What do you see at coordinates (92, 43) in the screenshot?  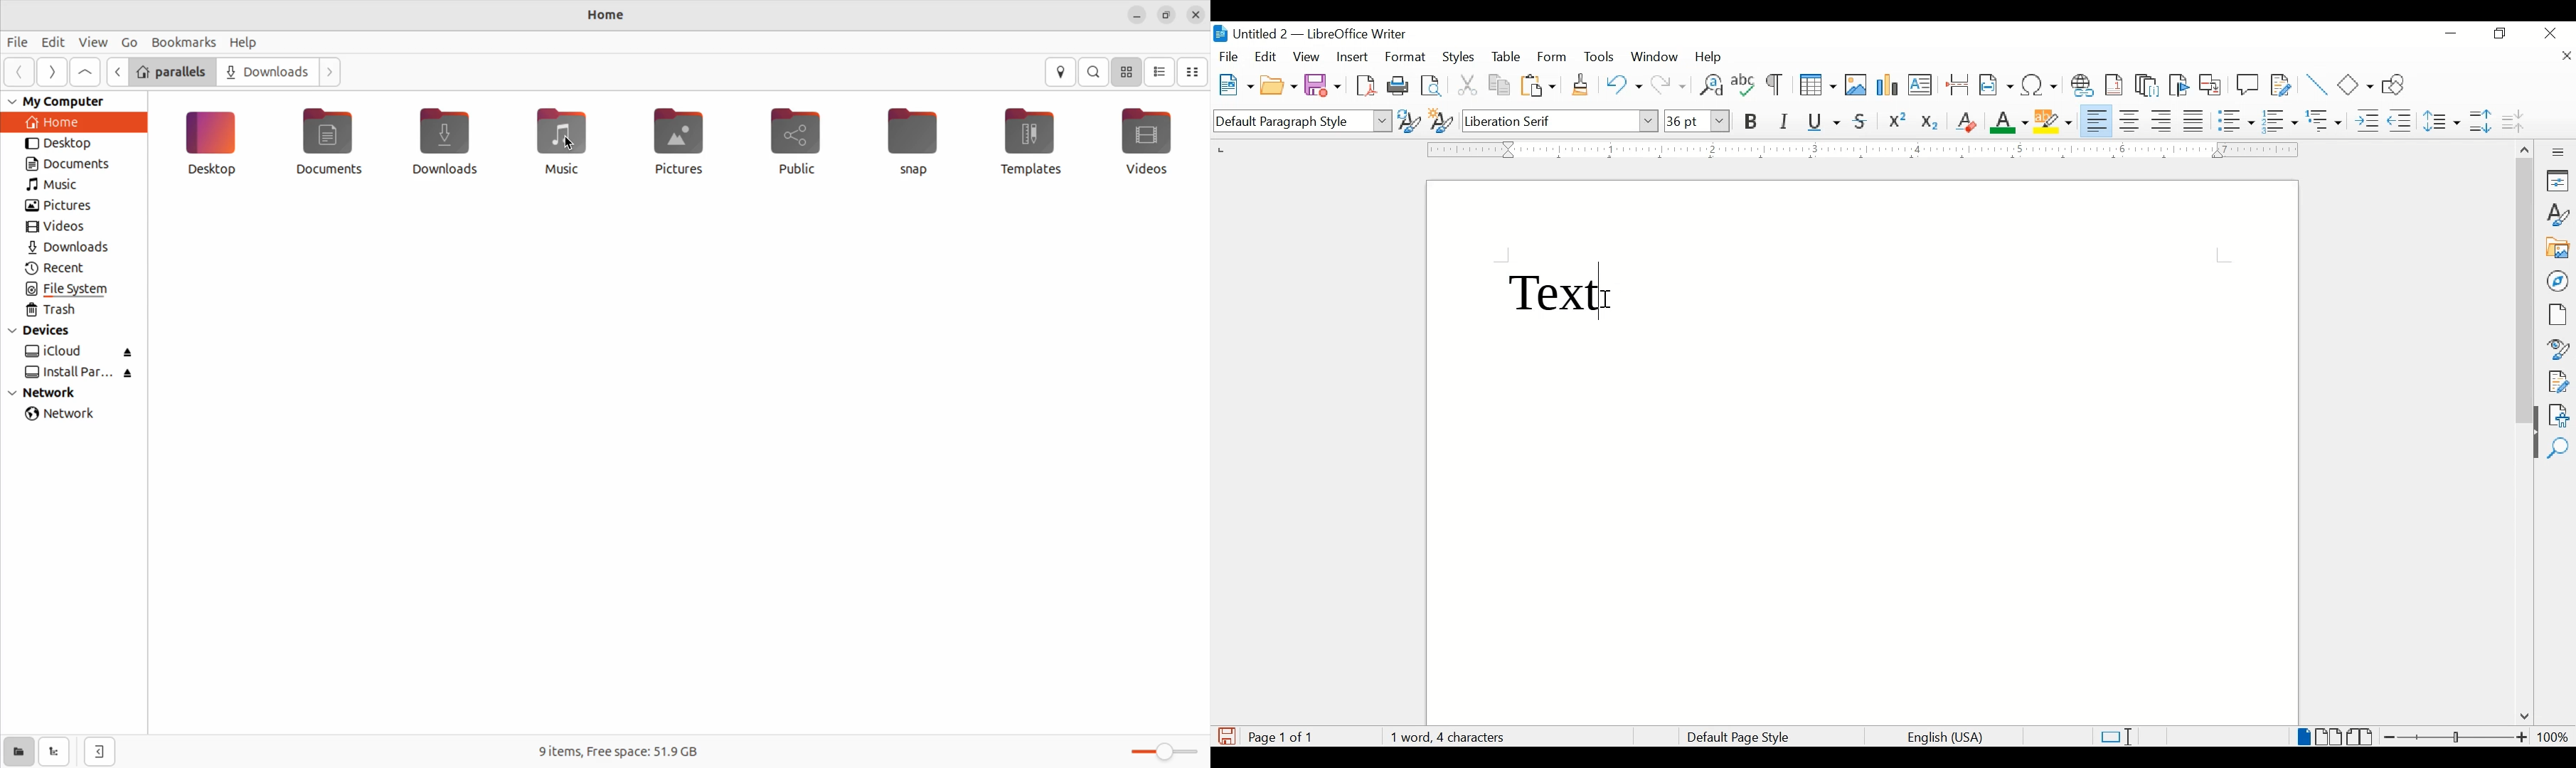 I see `view` at bounding box center [92, 43].